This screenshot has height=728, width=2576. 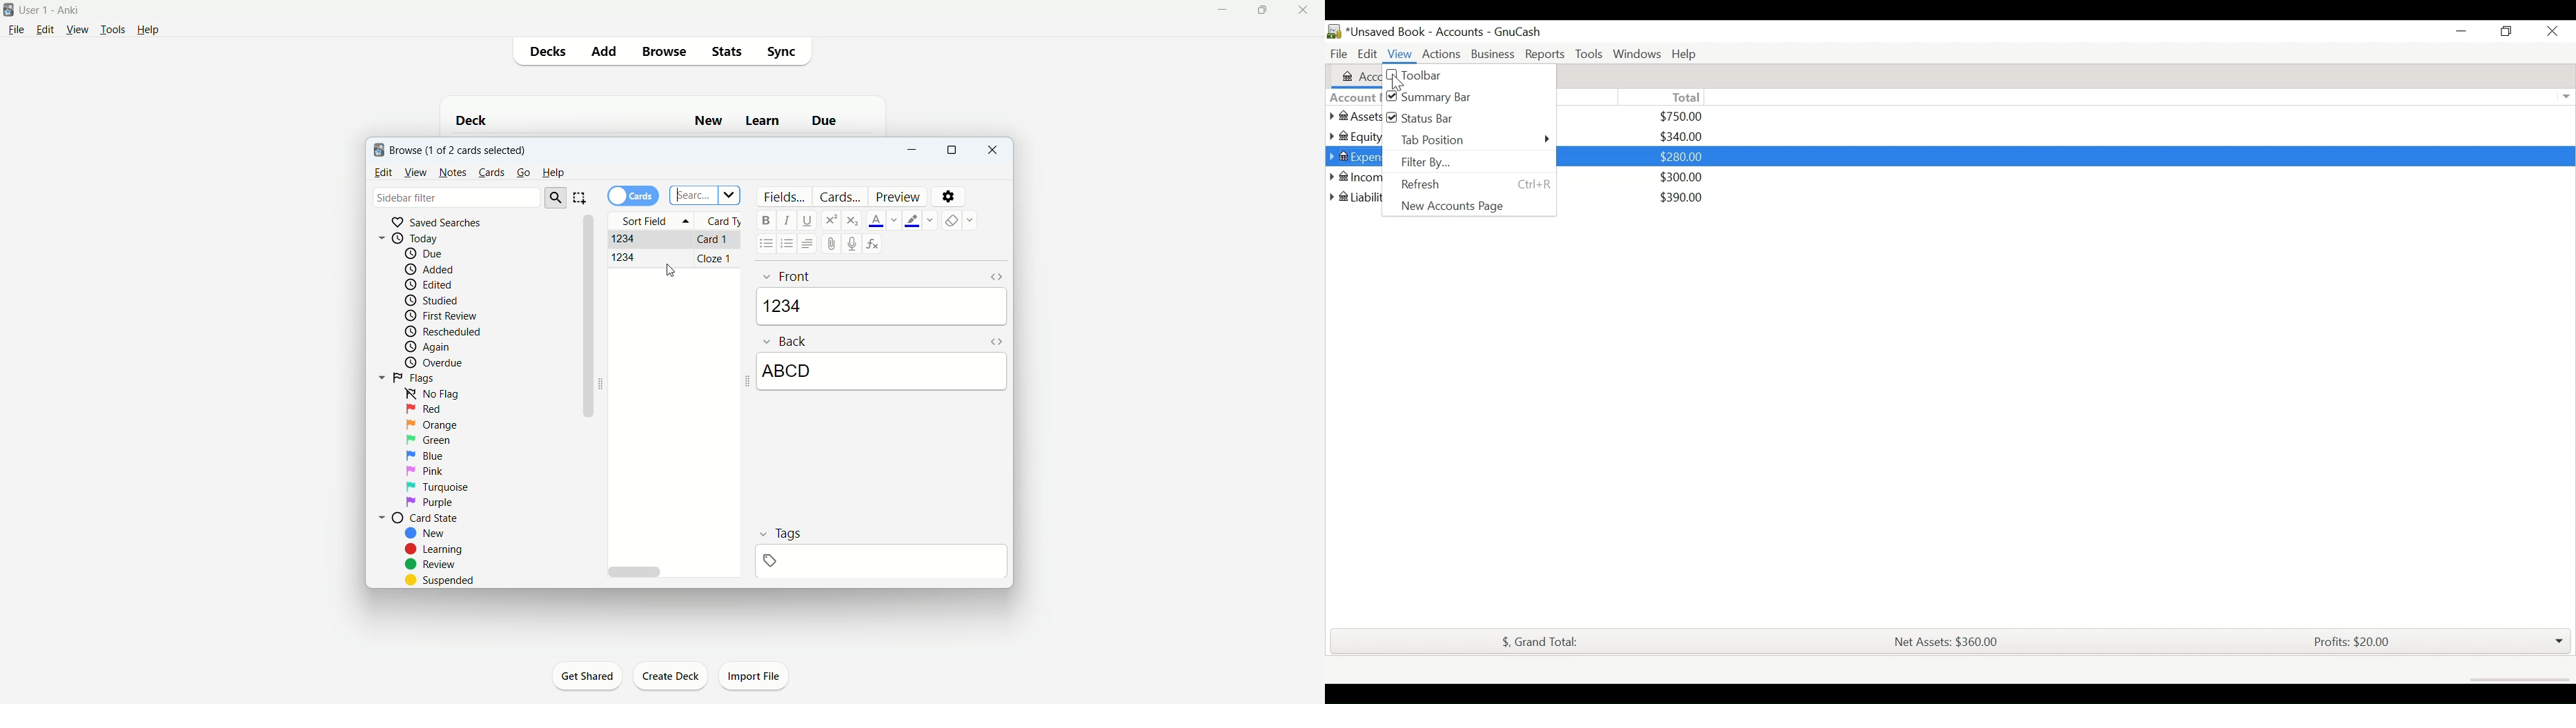 I want to click on suspended, so click(x=442, y=580).